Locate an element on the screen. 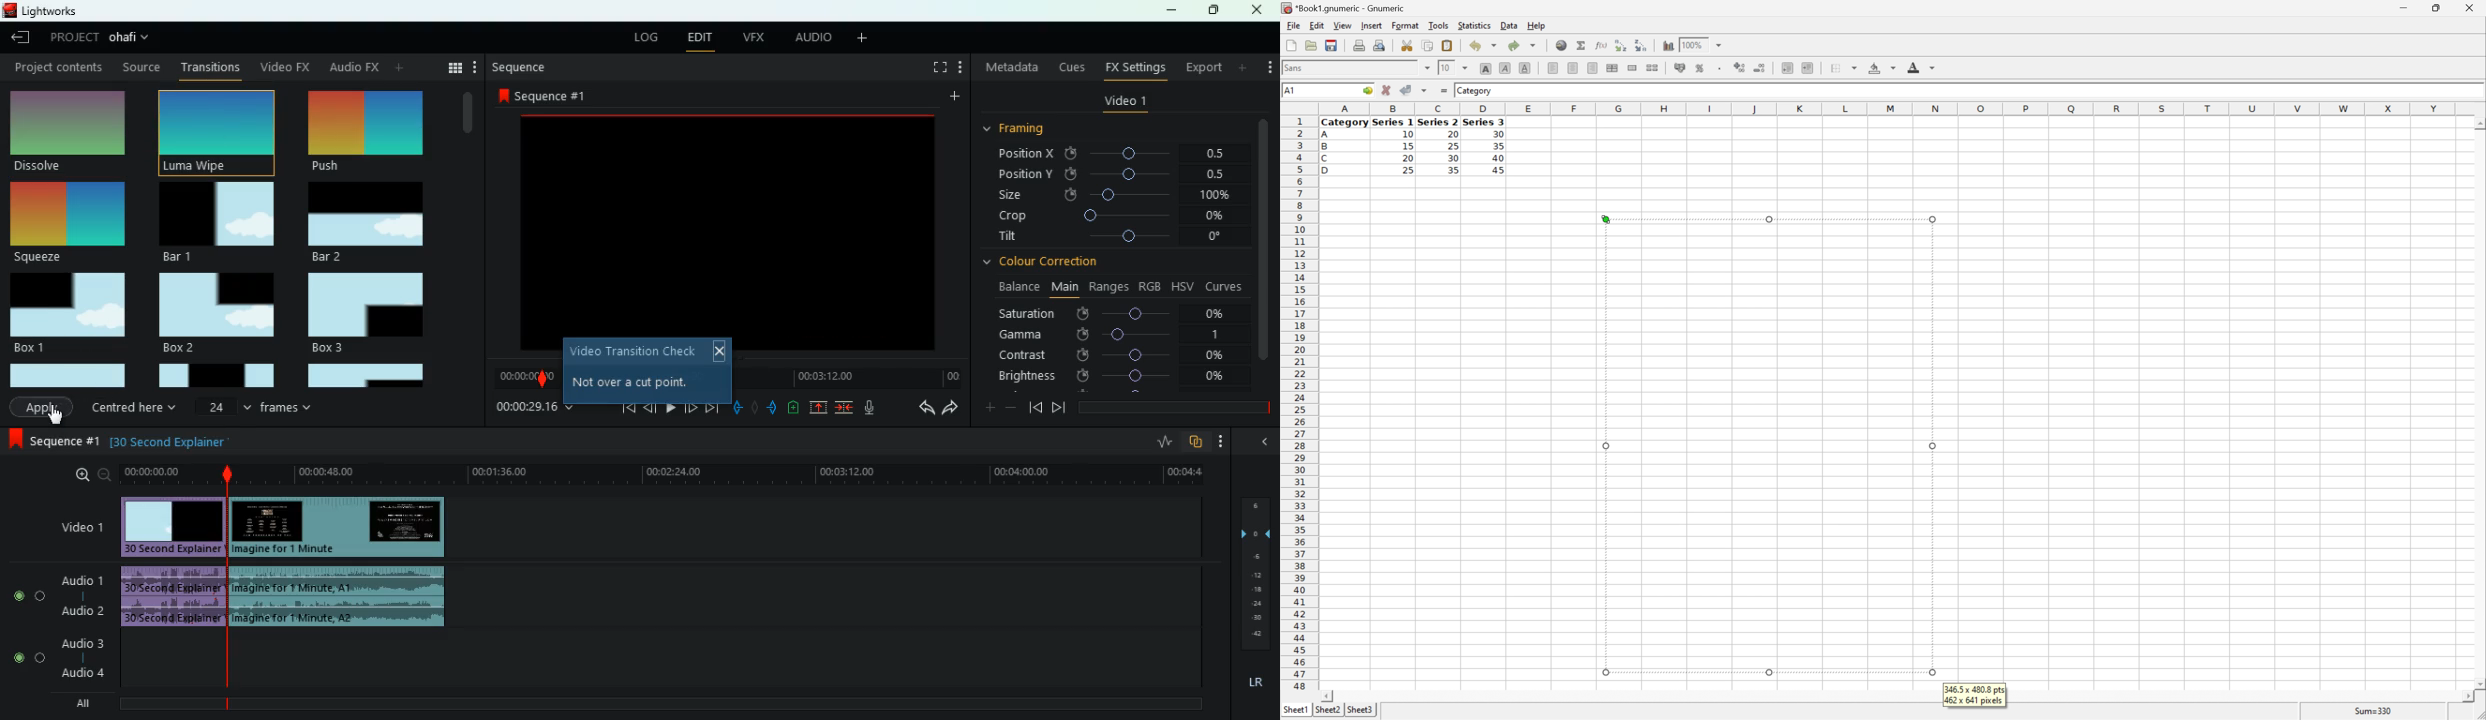 The image size is (2492, 728). hold is located at coordinates (757, 410).